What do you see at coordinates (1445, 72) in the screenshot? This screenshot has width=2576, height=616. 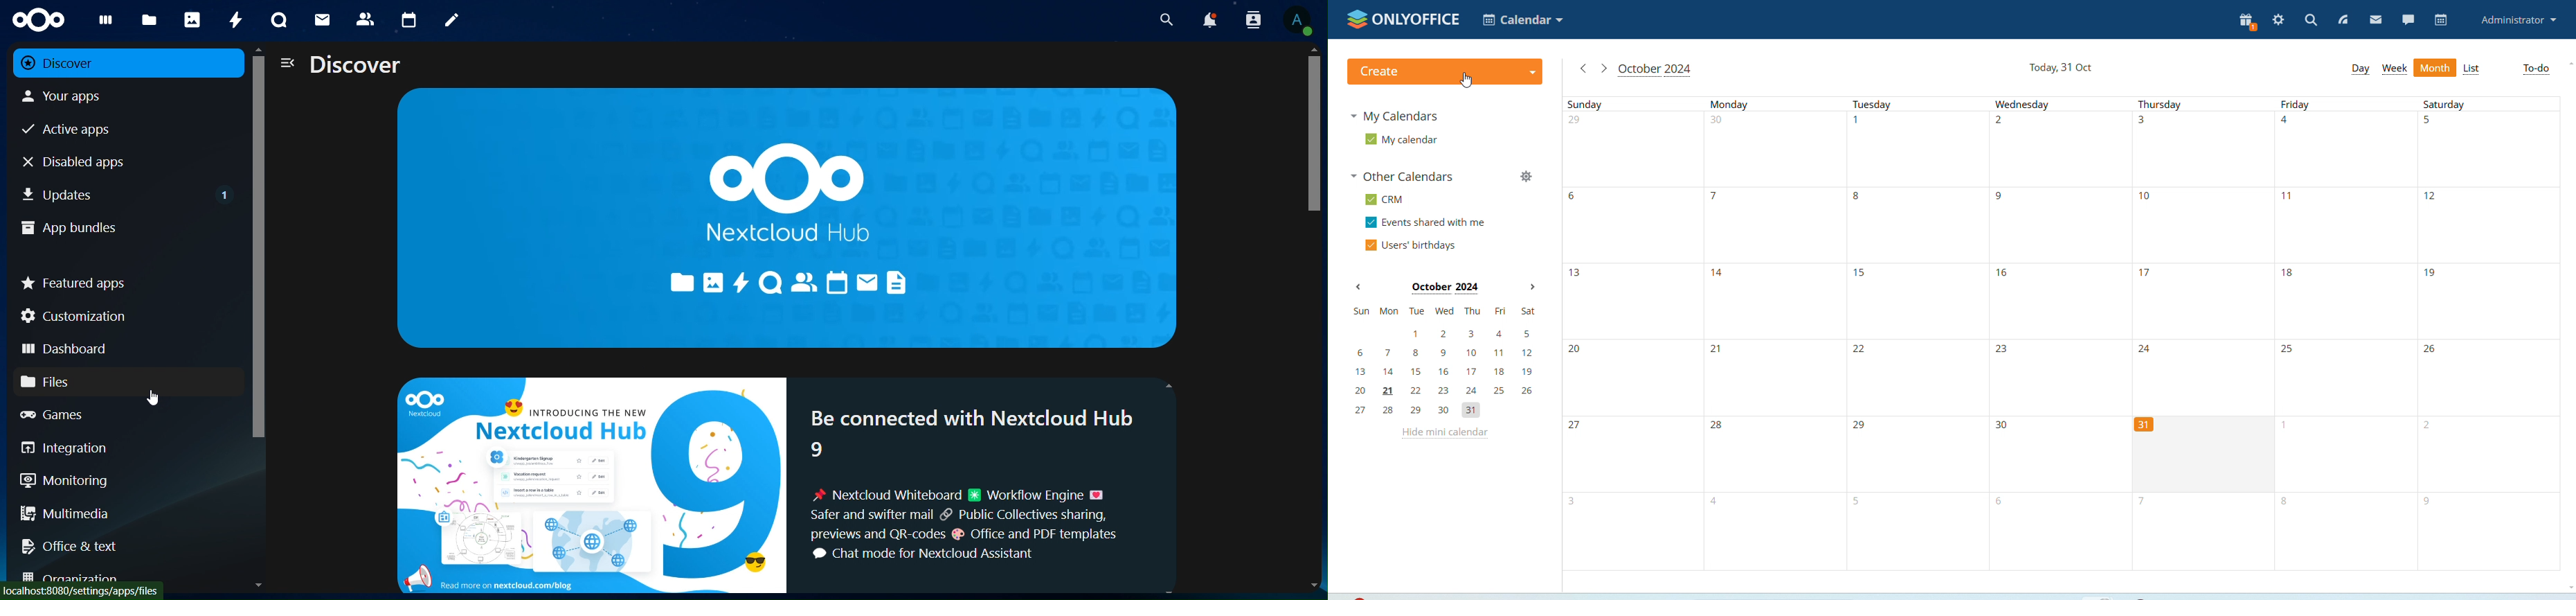 I see `create` at bounding box center [1445, 72].